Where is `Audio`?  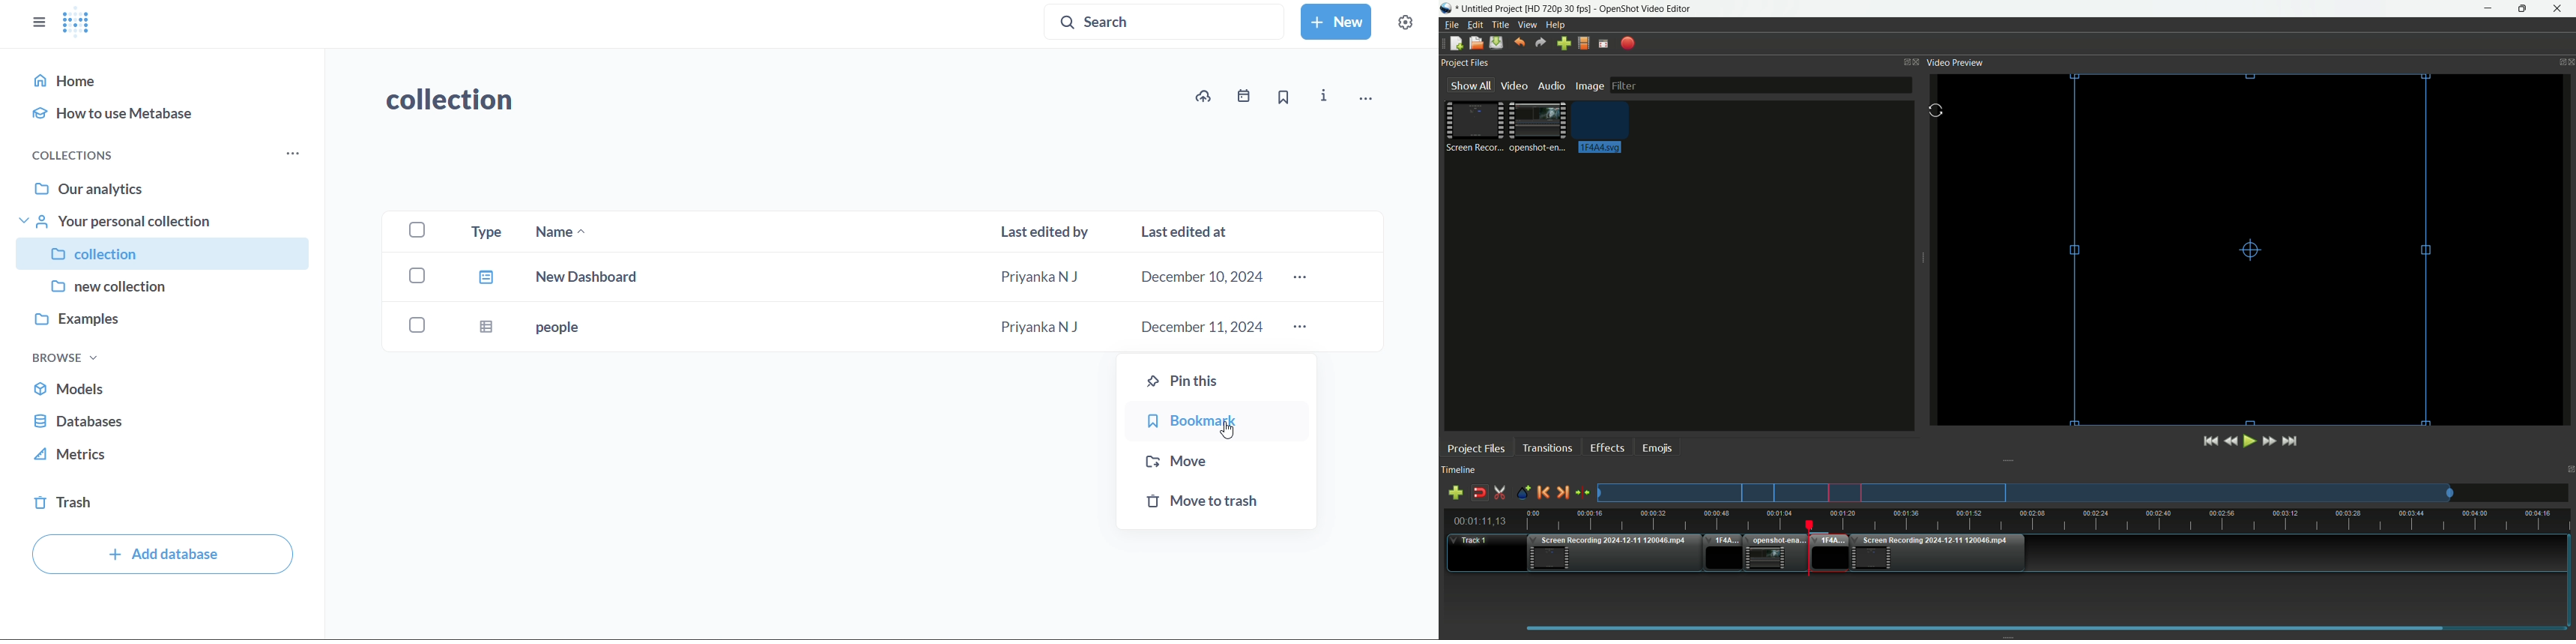 Audio is located at coordinates (1551, 86).